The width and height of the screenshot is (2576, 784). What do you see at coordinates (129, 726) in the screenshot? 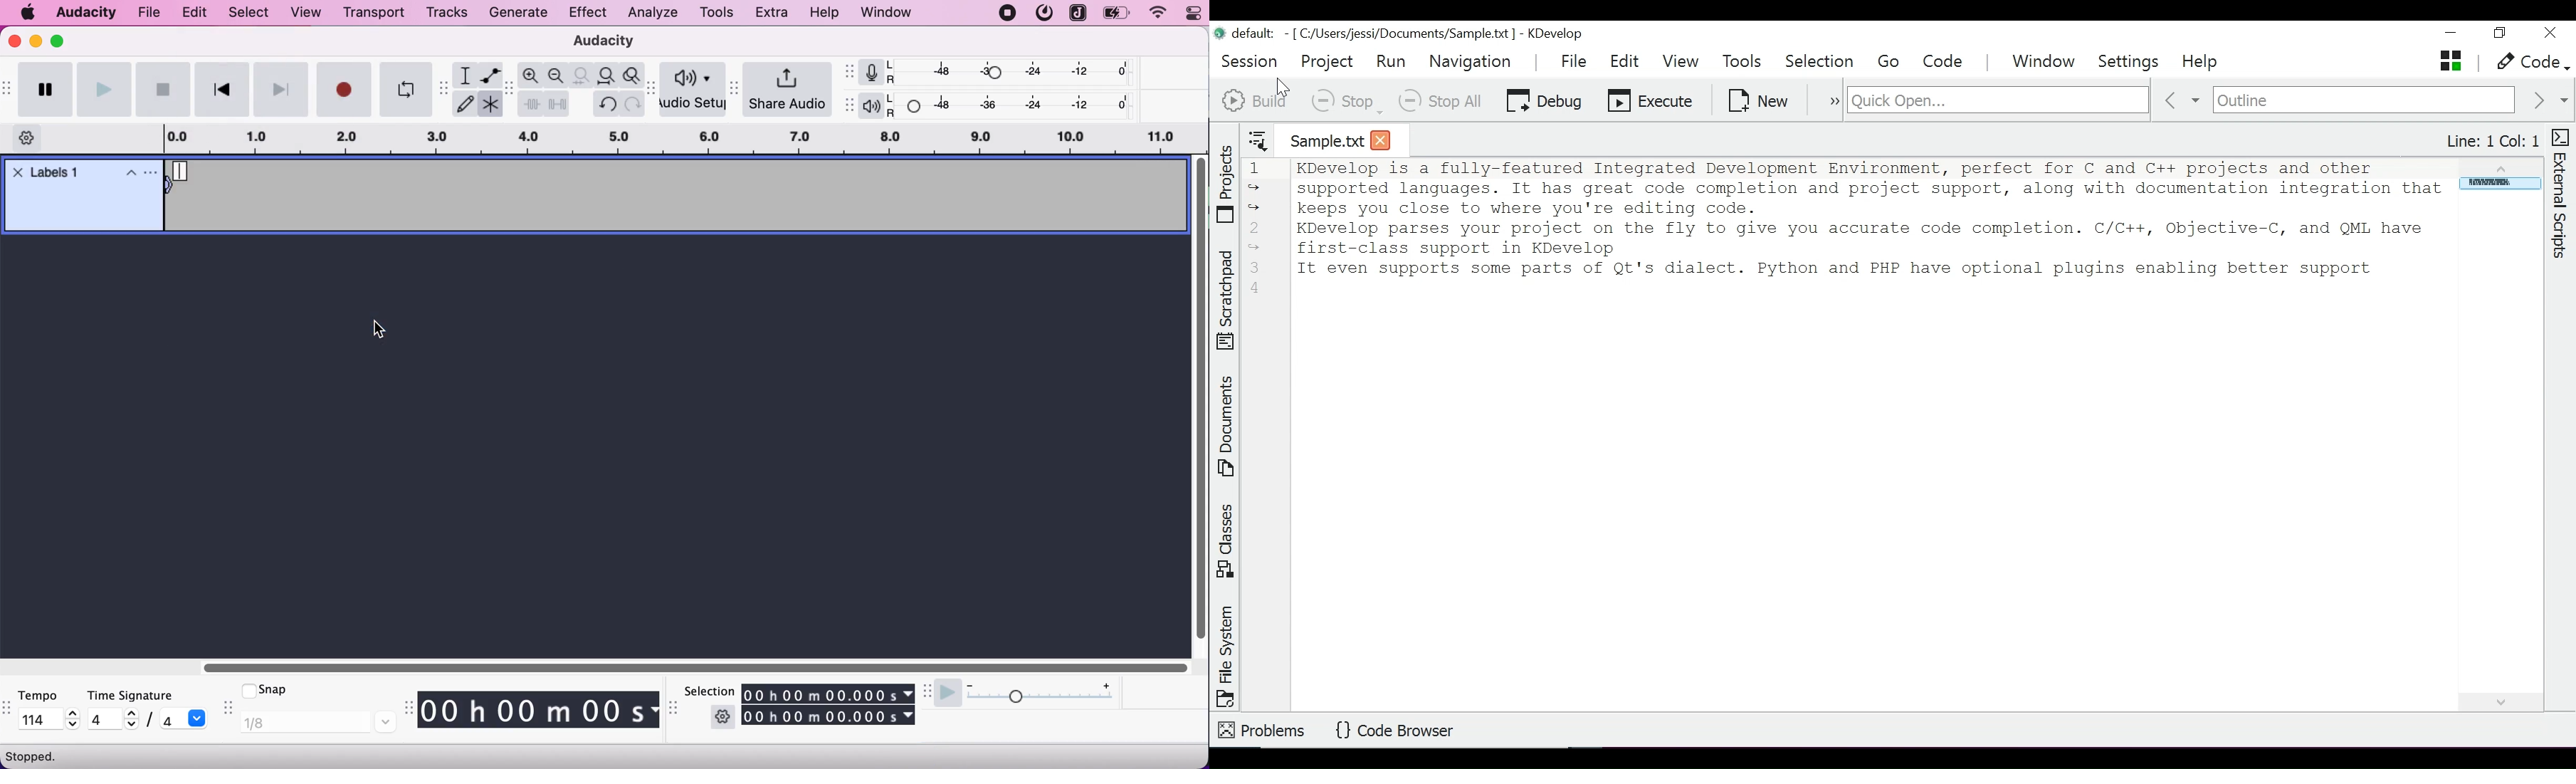
I see `decrease` at bounding box center [129, 726].